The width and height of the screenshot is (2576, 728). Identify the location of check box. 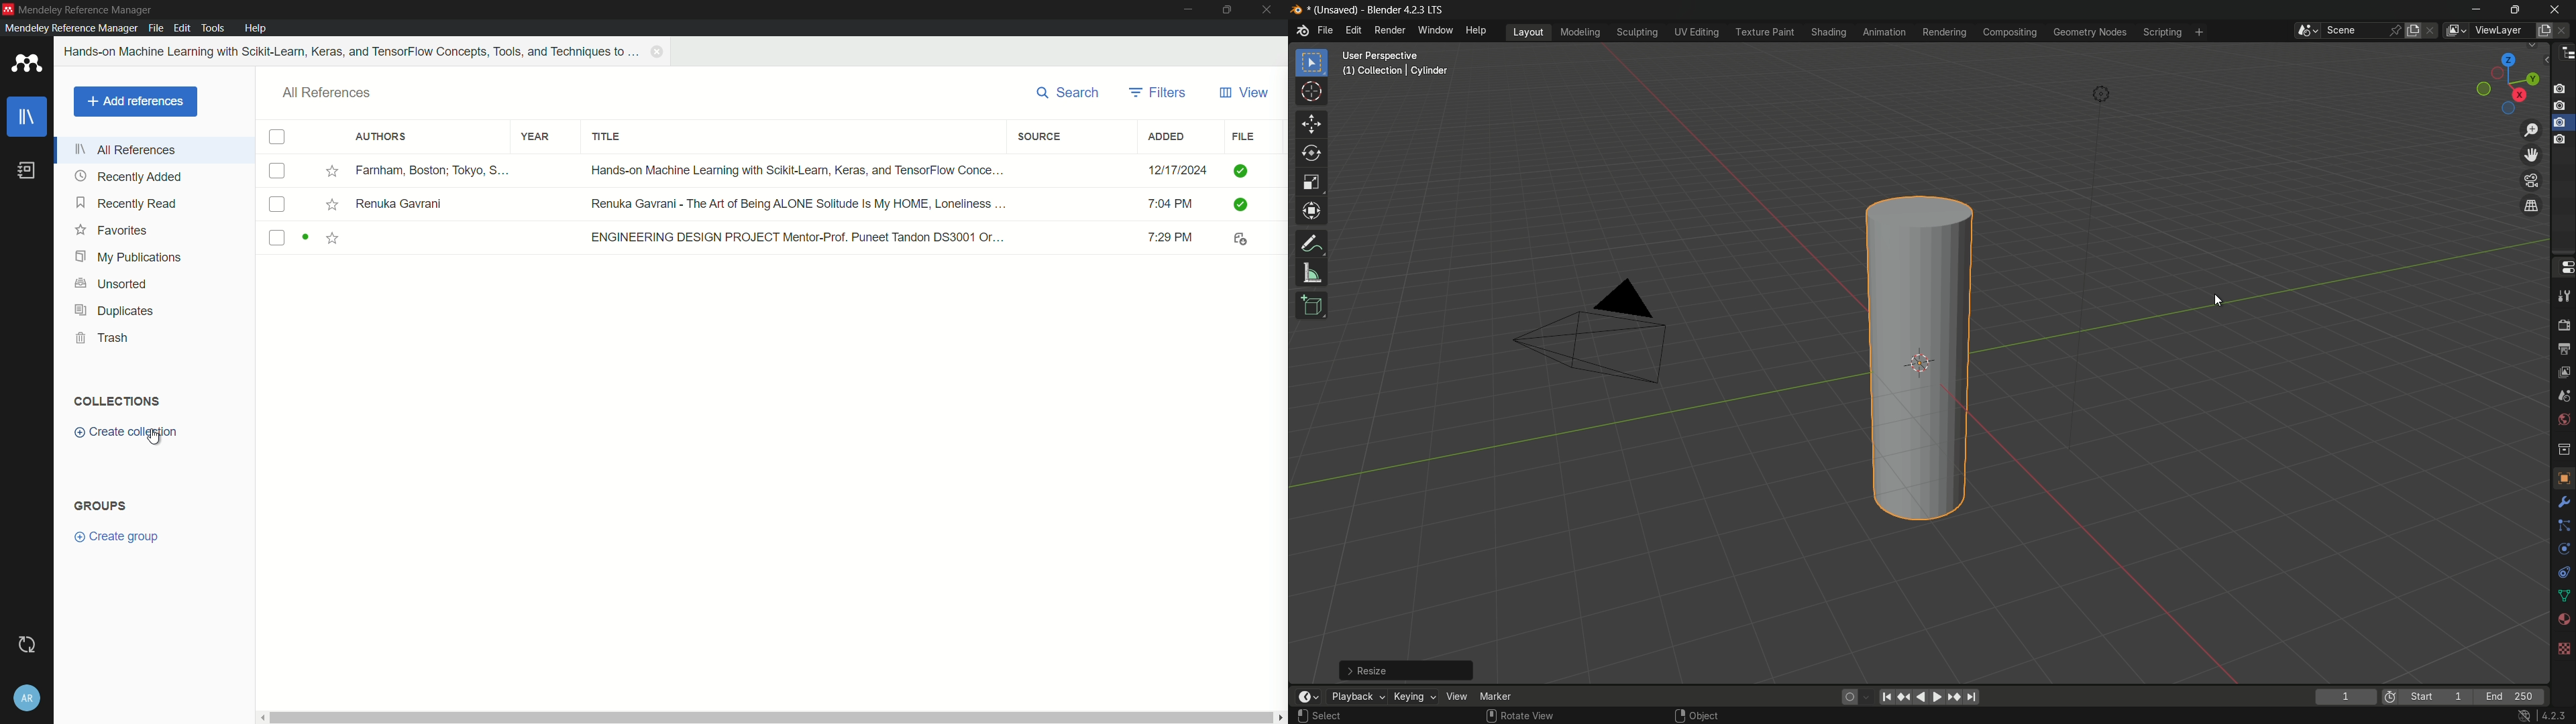
(277, 137).